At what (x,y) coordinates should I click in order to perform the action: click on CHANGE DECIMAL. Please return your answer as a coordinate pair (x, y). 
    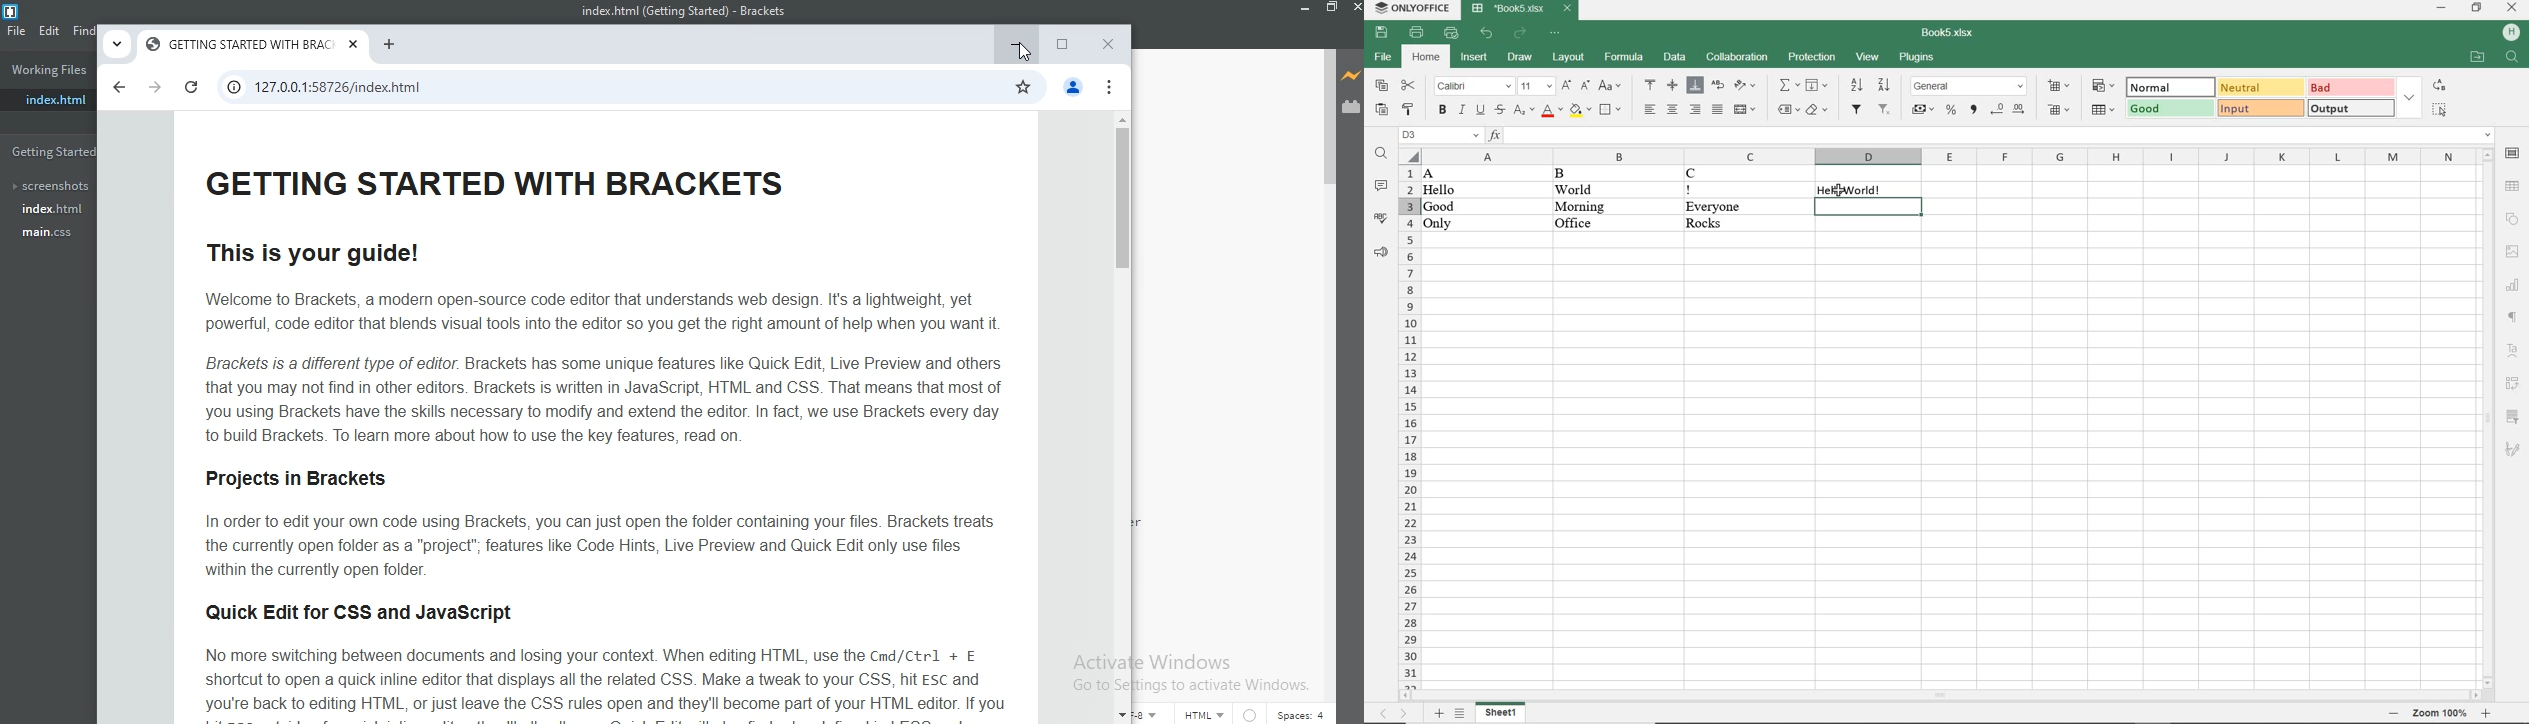
    Looking at the image, I should click on (2010, 109).